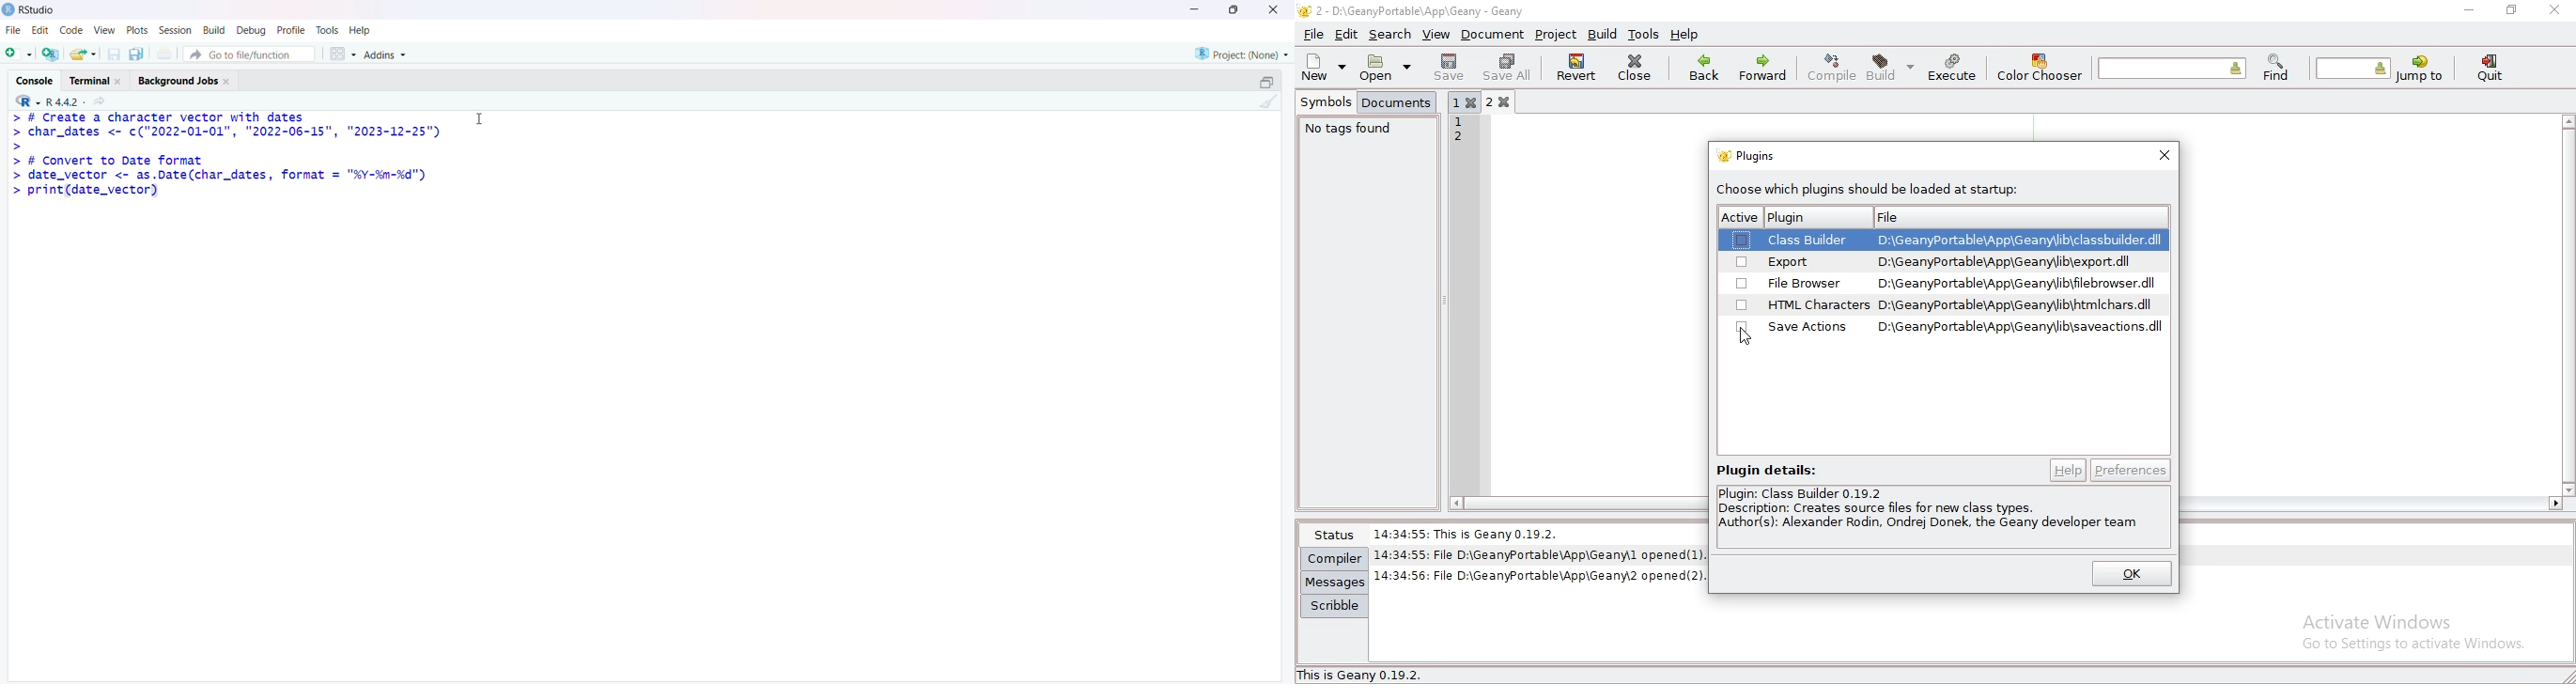 This screenshot has height=700, width=2576. I want to click on Workspace panes, so click(343, 52).